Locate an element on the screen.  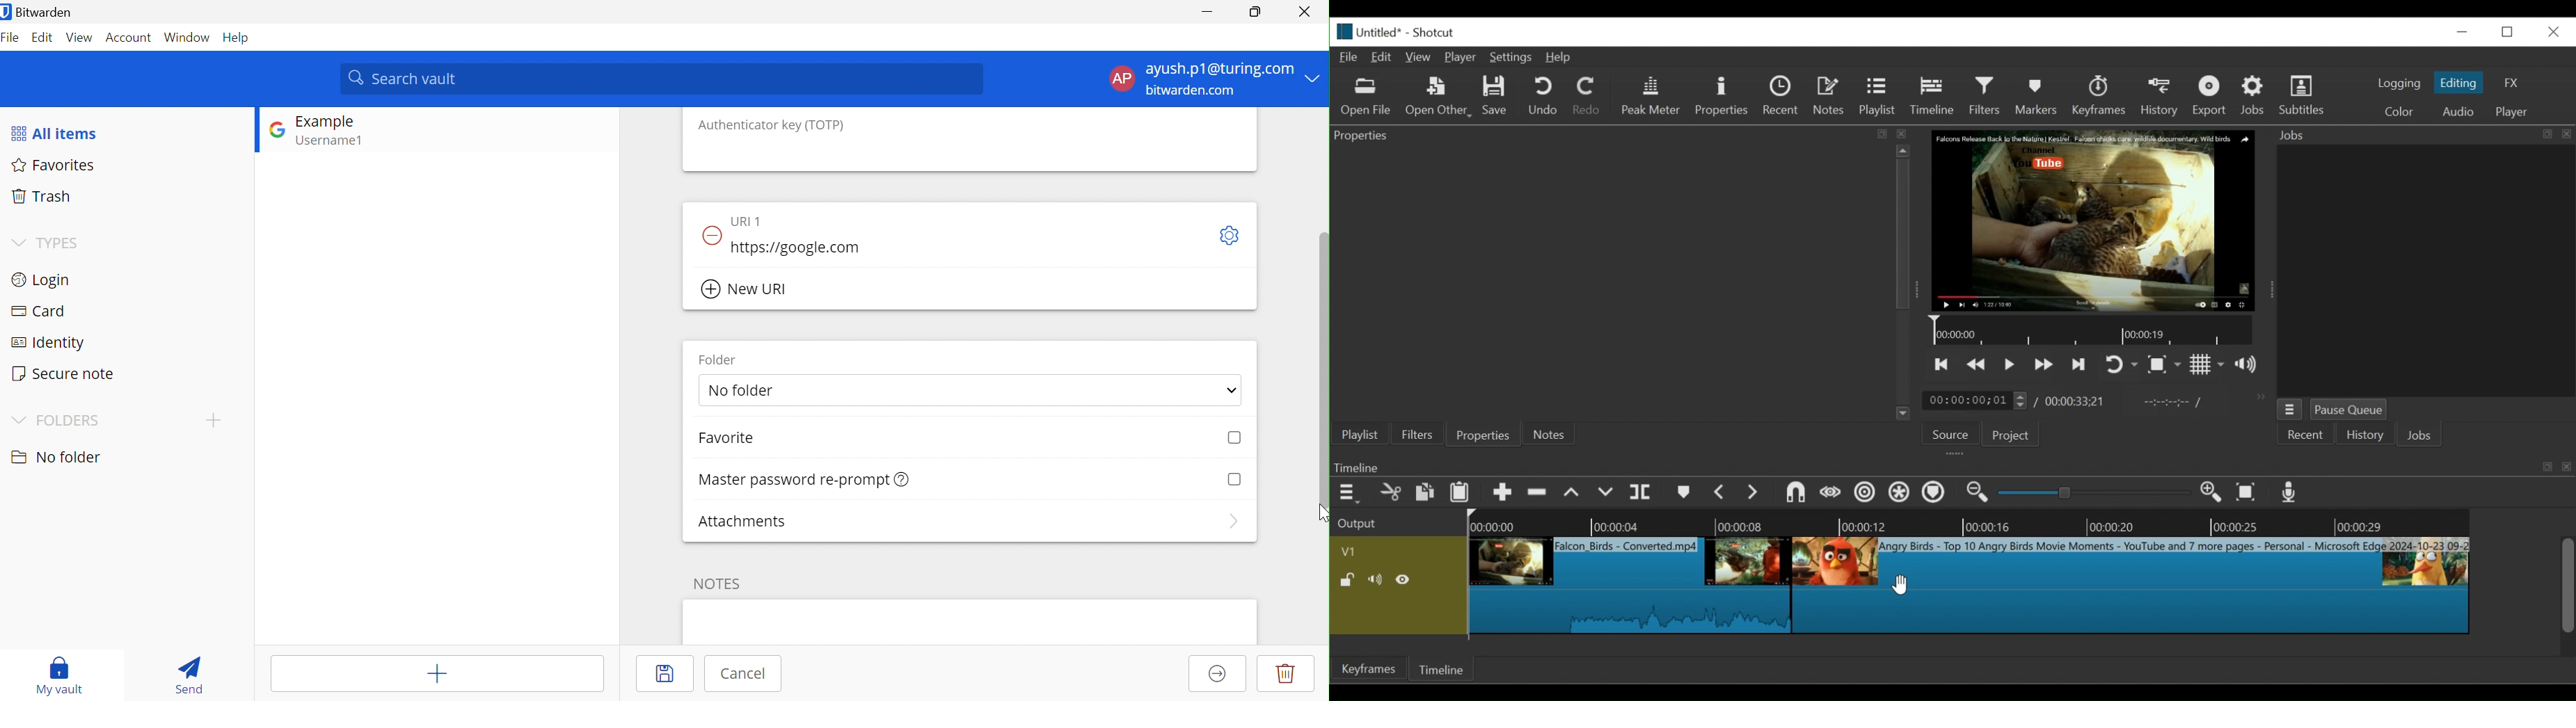
Player is located at coordinates (1462, 57).